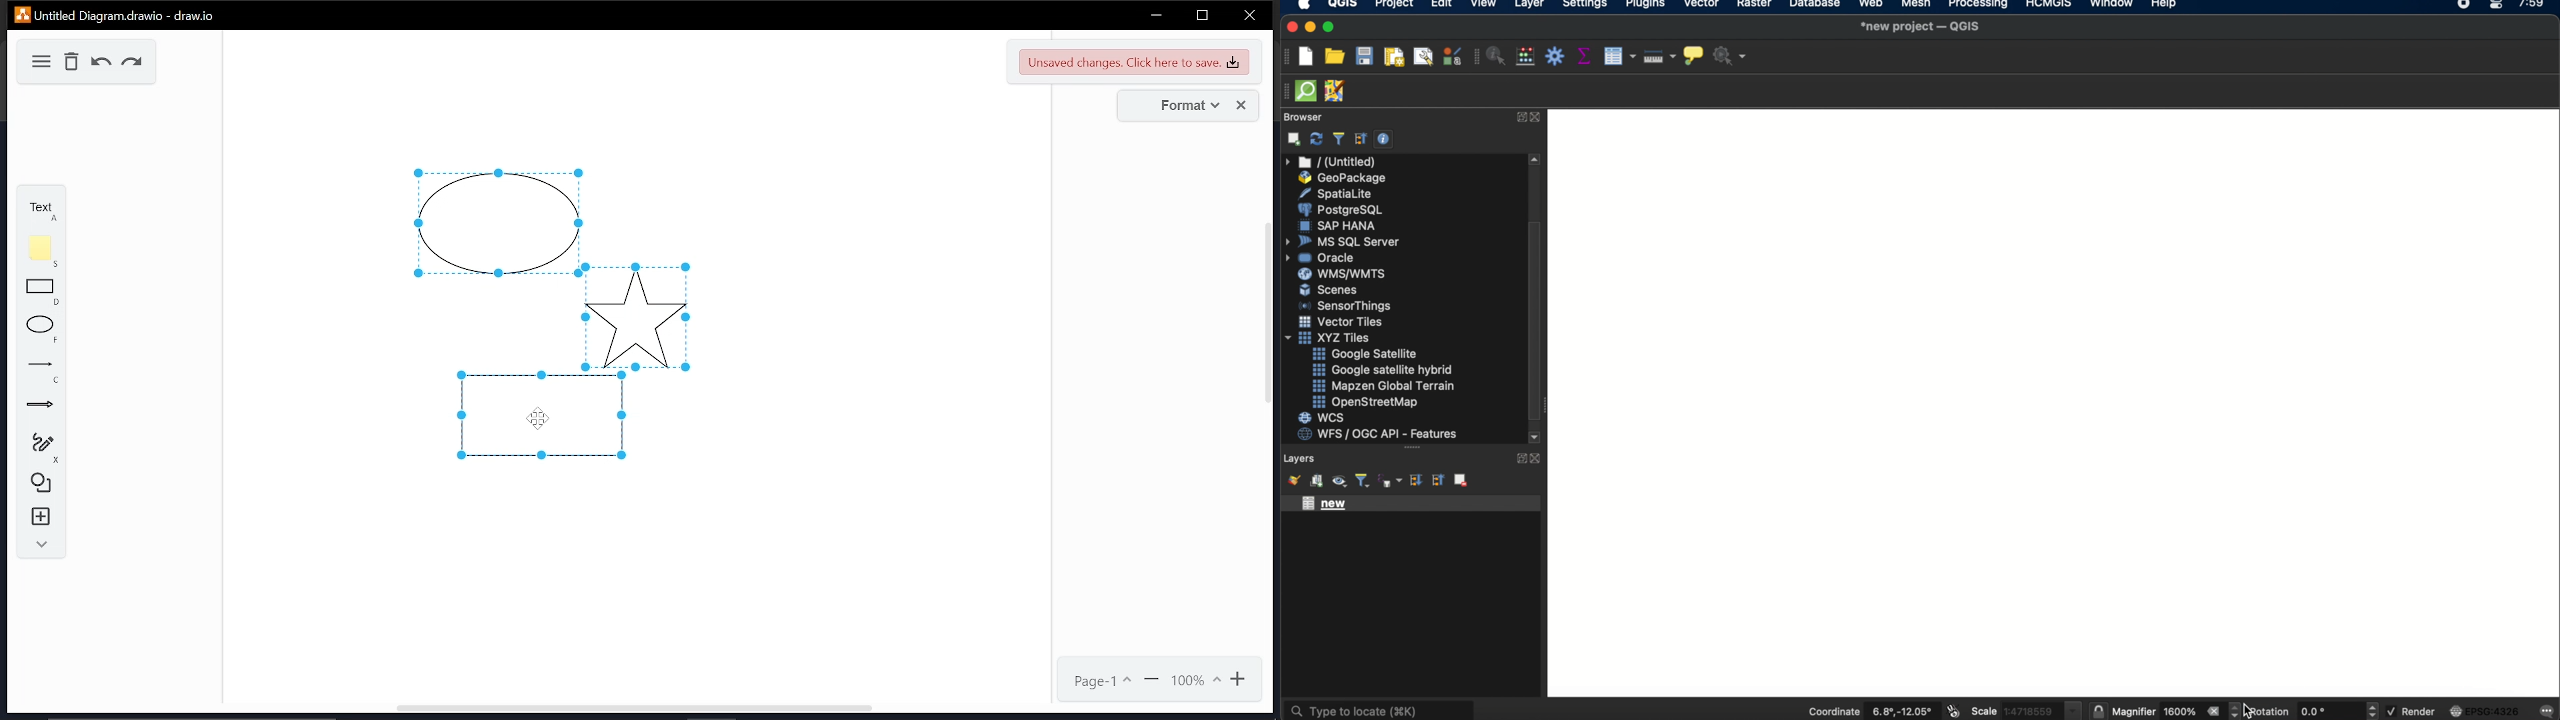  I want to click on more, so click(1411, 448).